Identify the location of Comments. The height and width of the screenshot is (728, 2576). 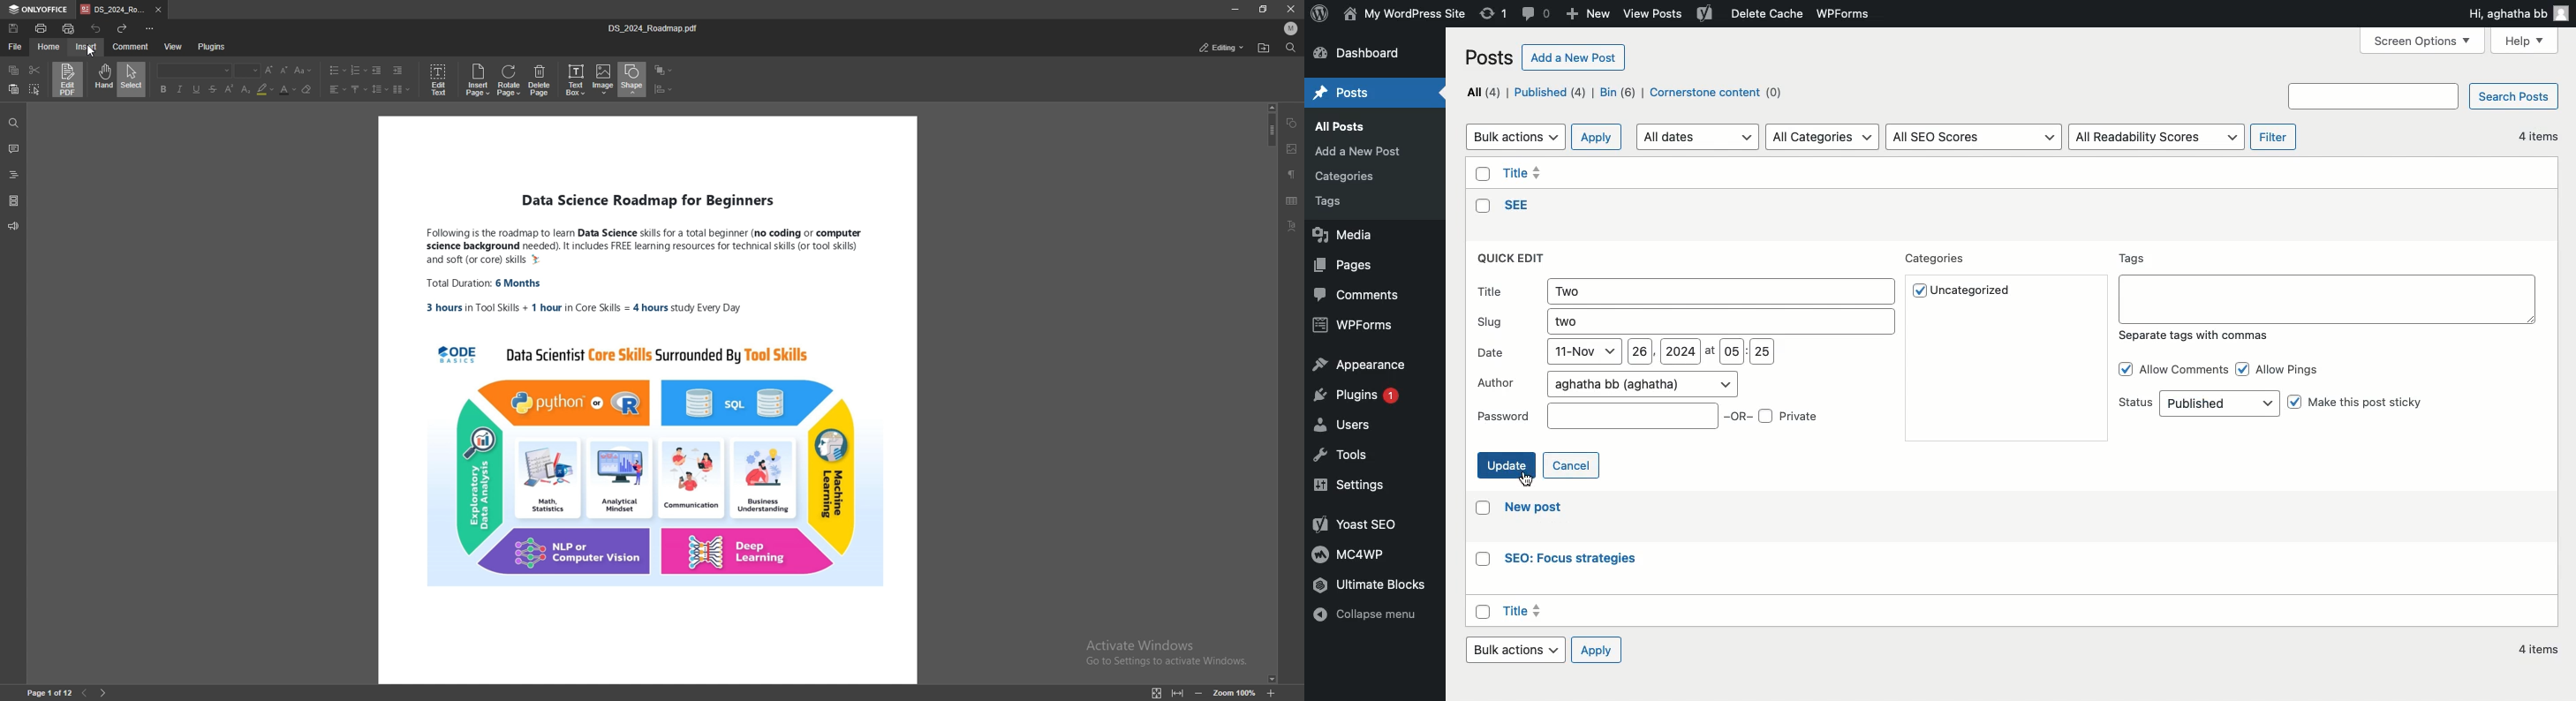
(1360, 295).